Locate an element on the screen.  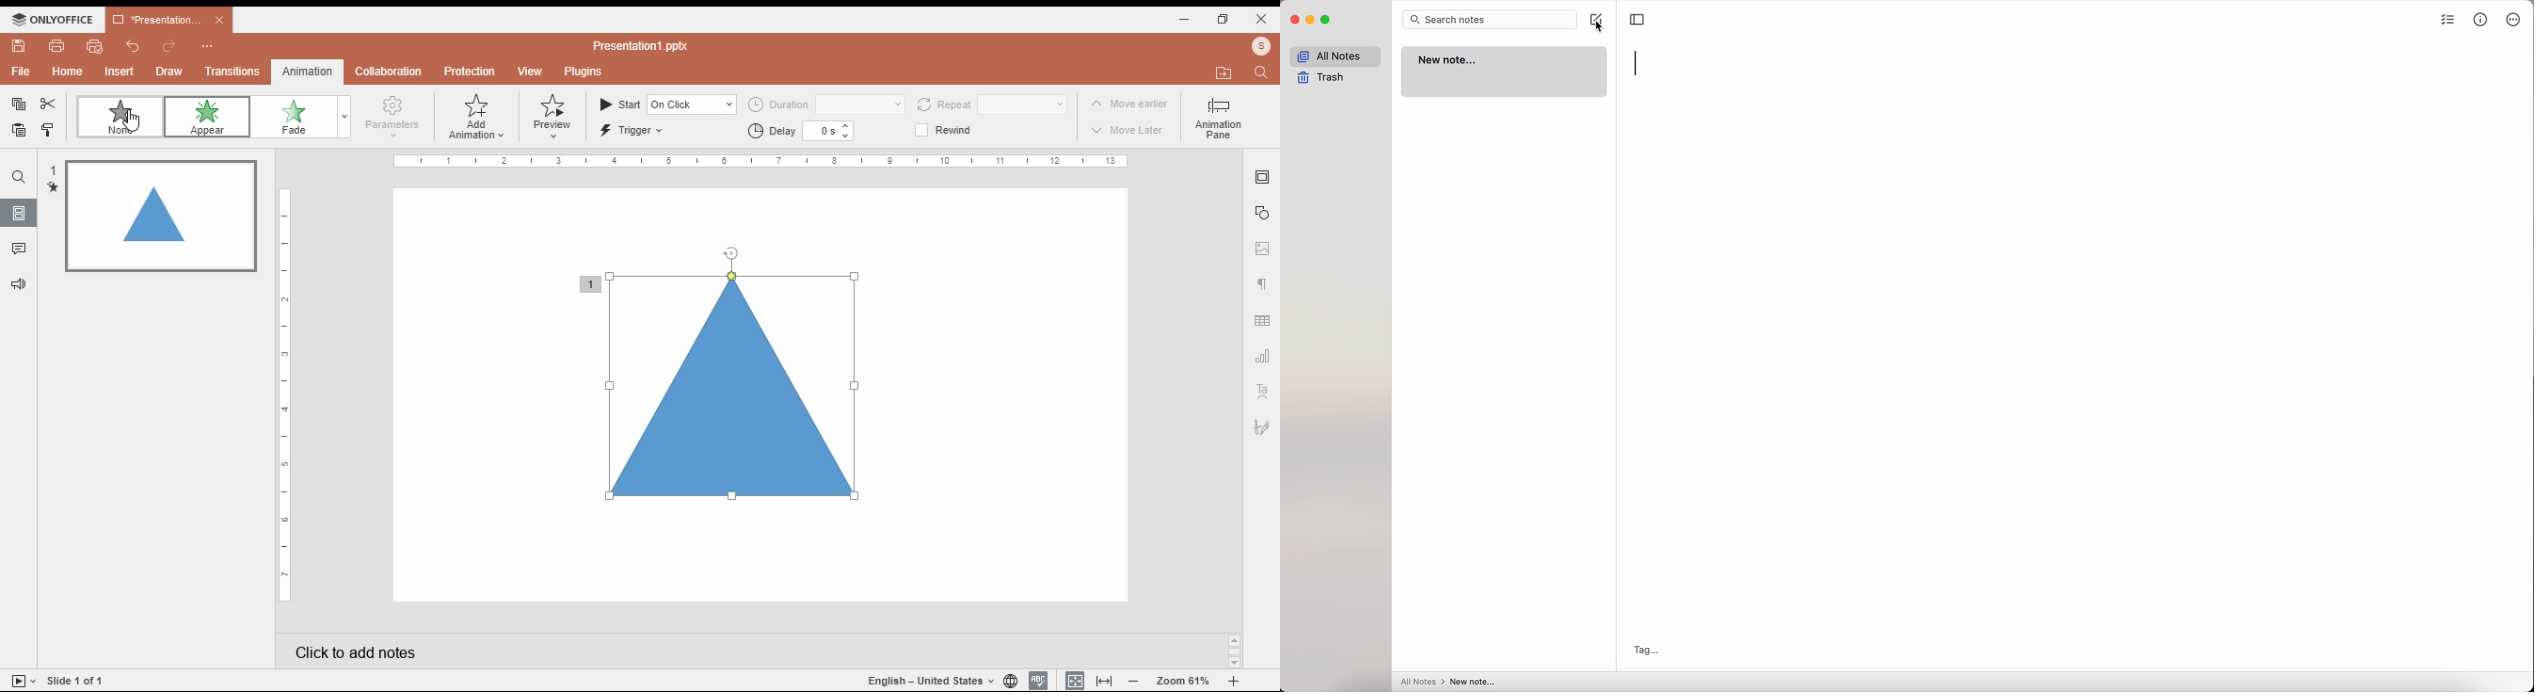
view is located at coordinates (530, 70).